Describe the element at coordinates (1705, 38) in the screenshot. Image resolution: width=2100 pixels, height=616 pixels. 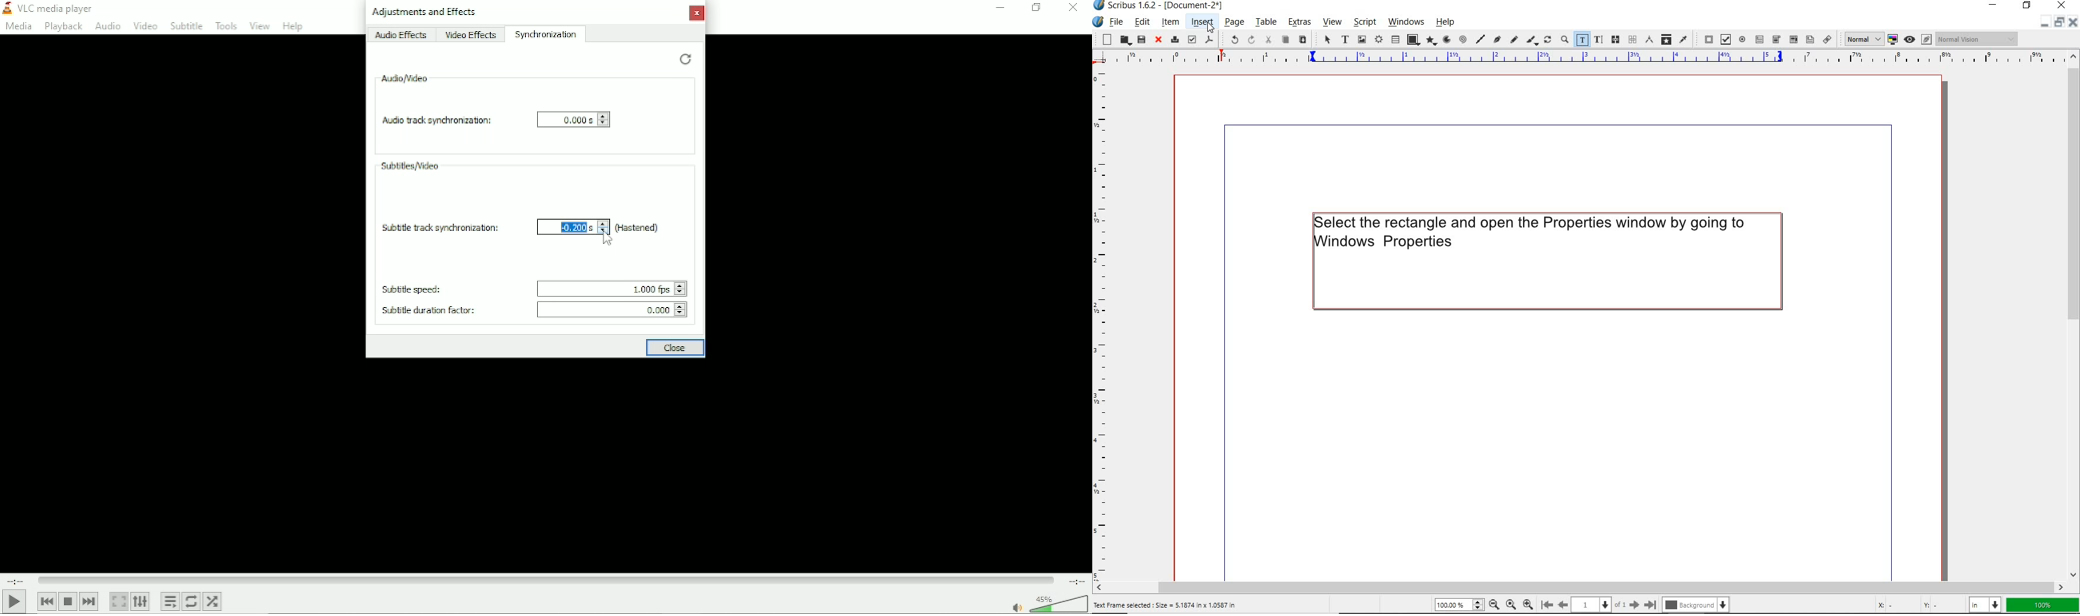
I see `pdf push button` at that location.